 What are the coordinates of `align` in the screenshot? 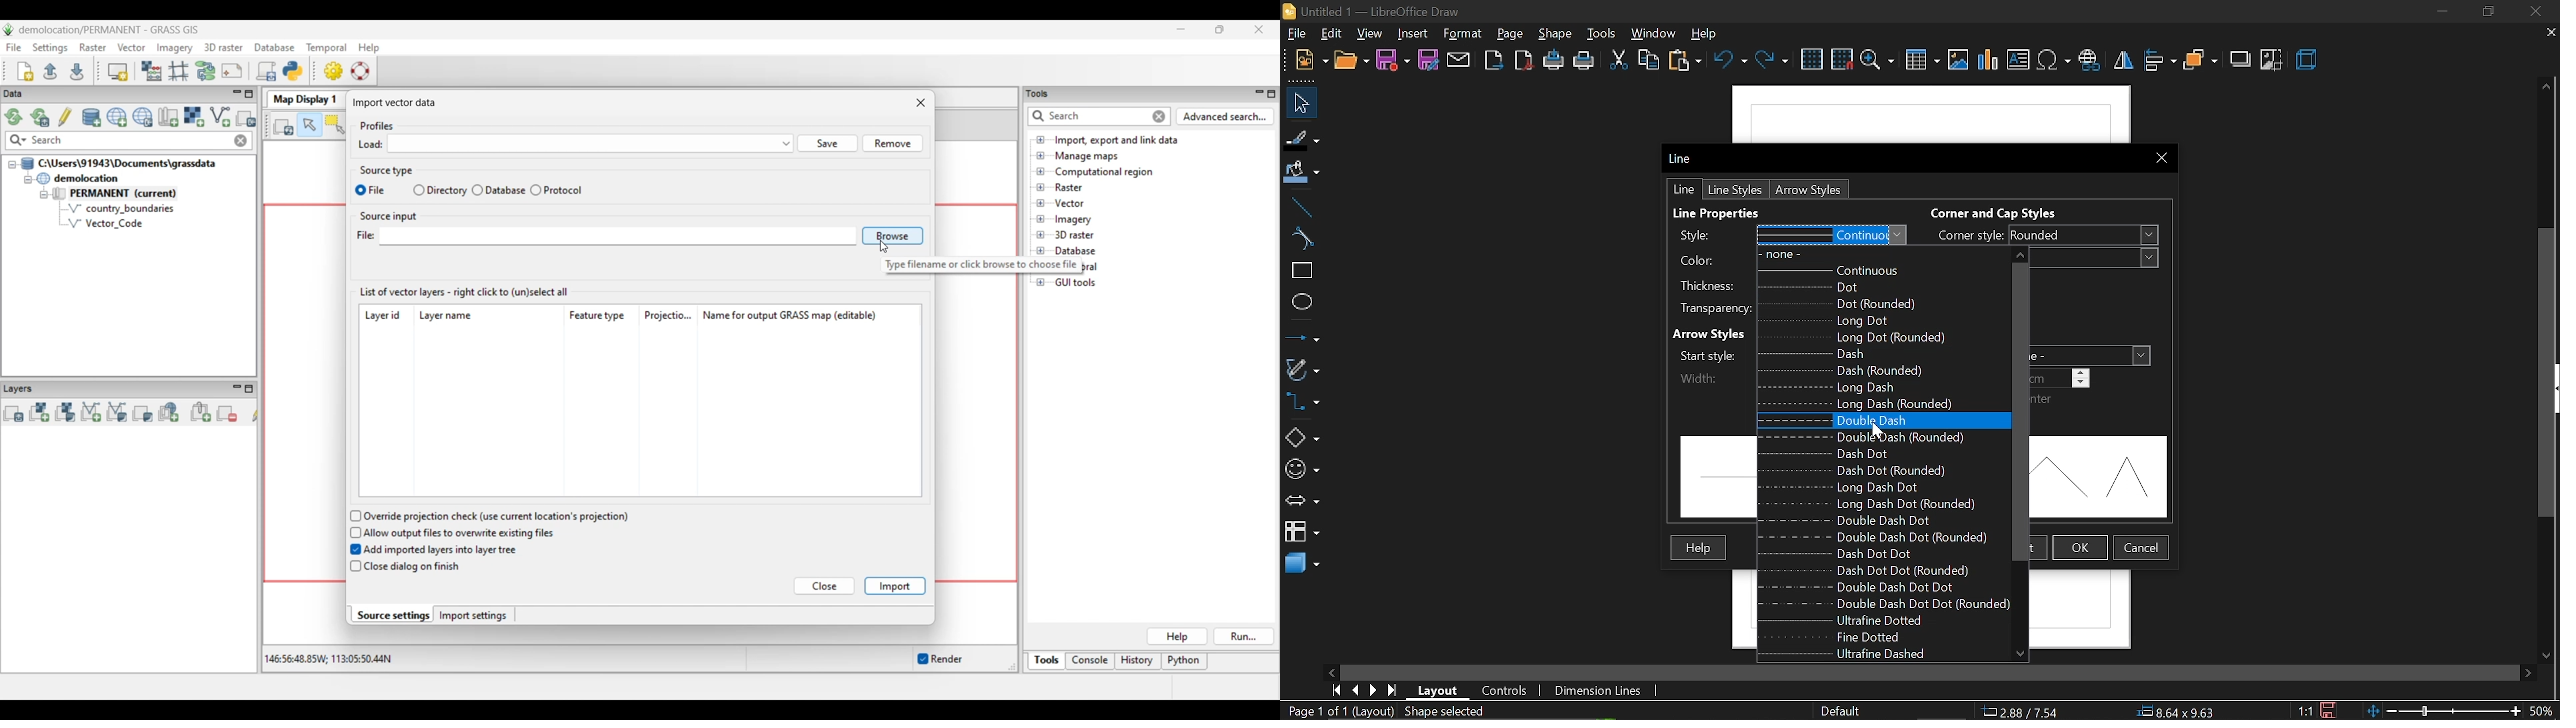 It's located at (2161, 60).